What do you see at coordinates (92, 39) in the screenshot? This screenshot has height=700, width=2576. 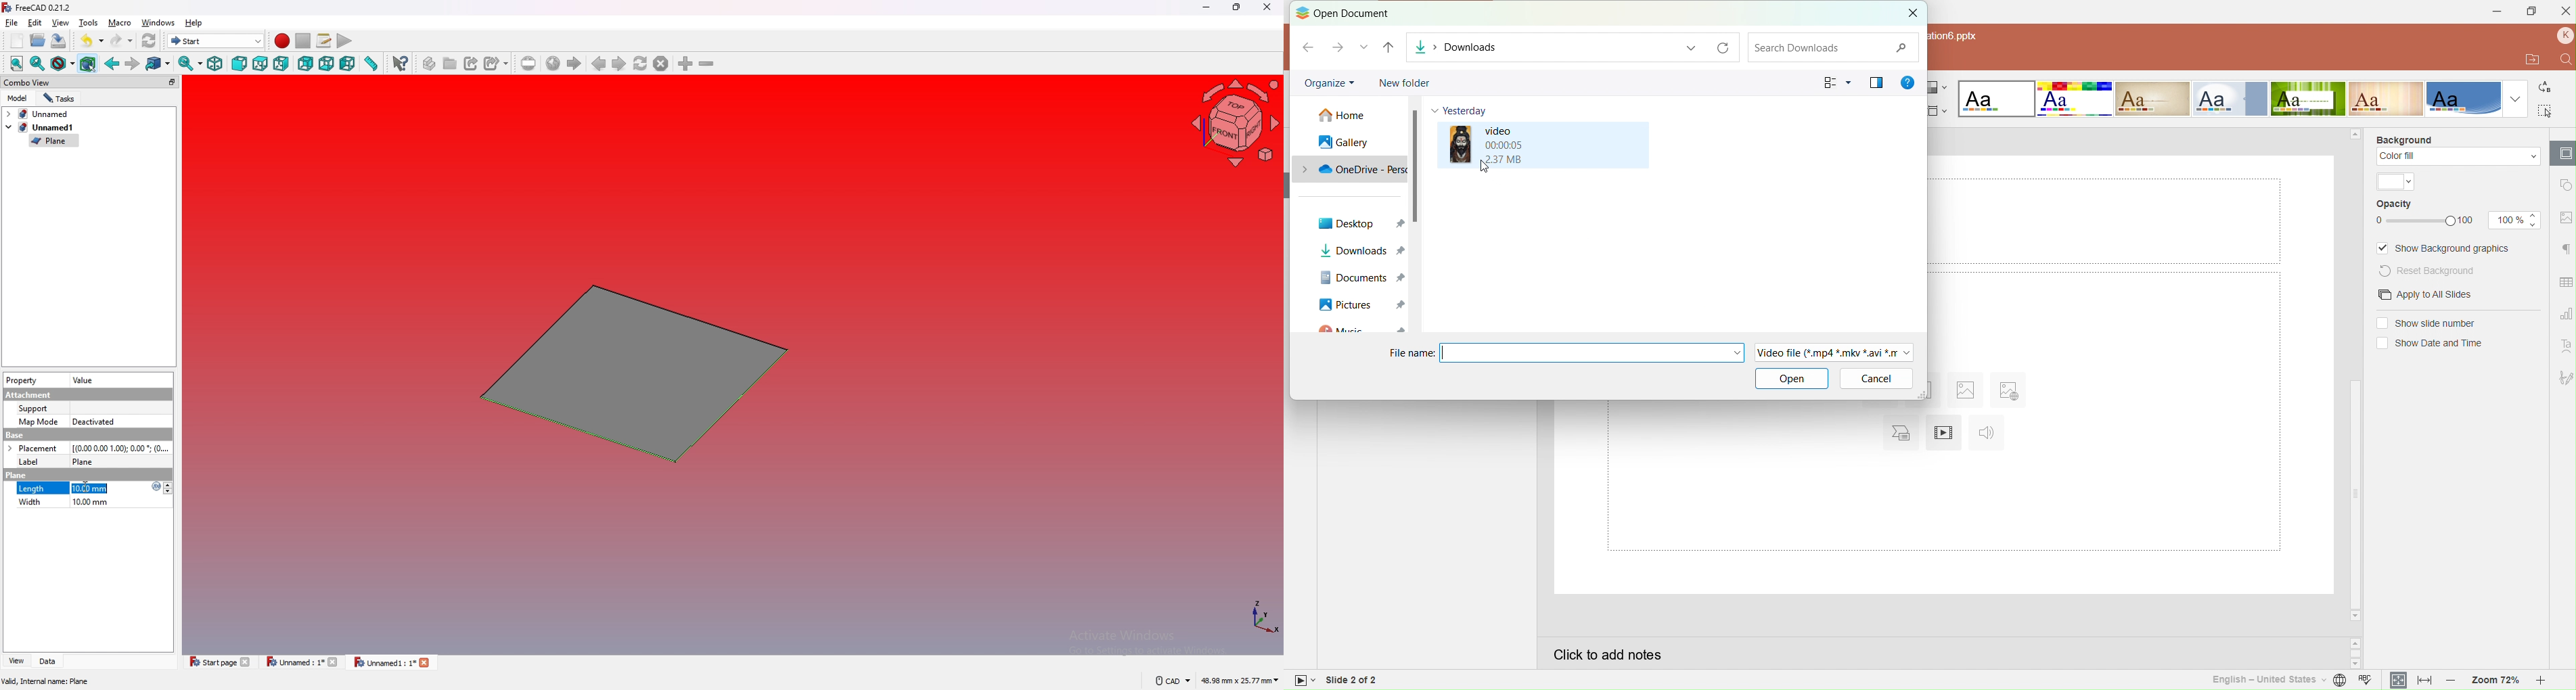 I see `undo` at bounding box center [92, 39].